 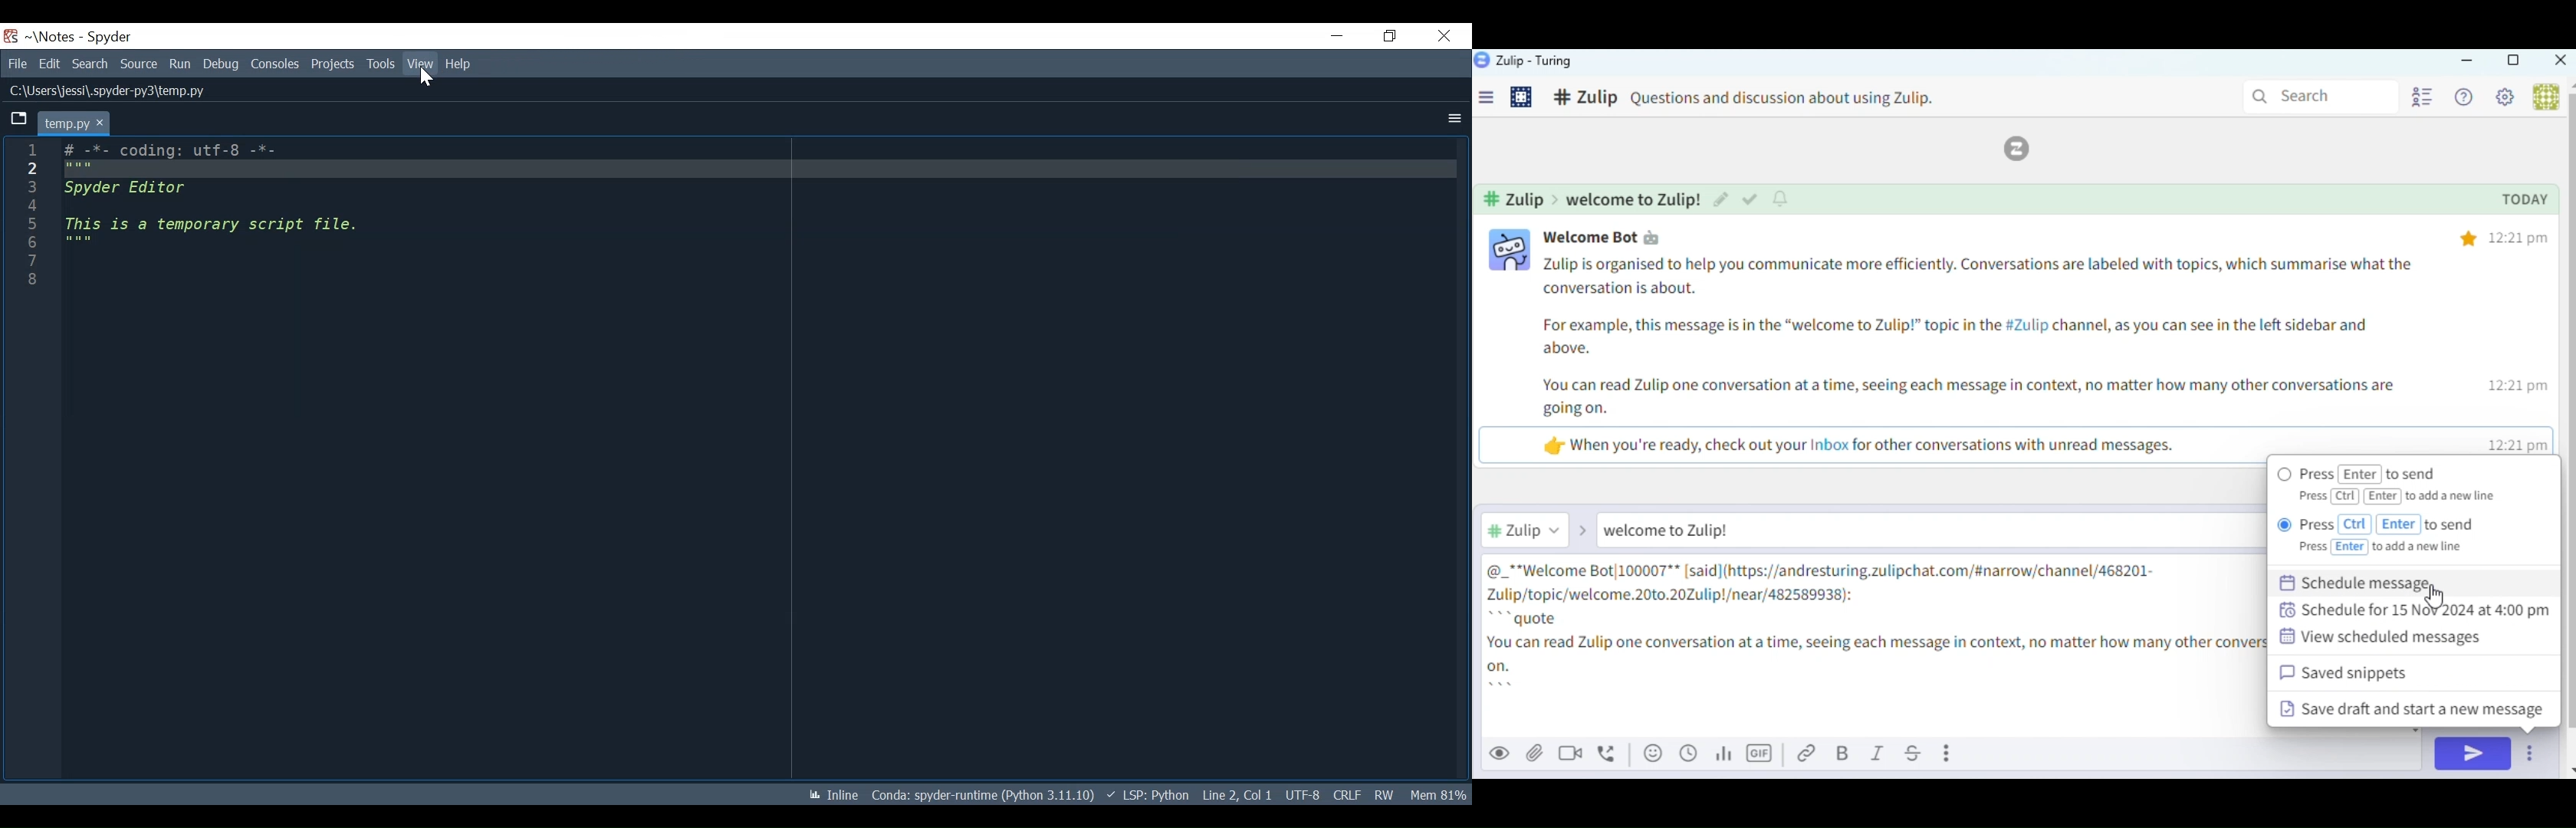 What do you see at coordinates (833, 795) in the screenshot?
I see `Inline` at bounding box center [833, 795].